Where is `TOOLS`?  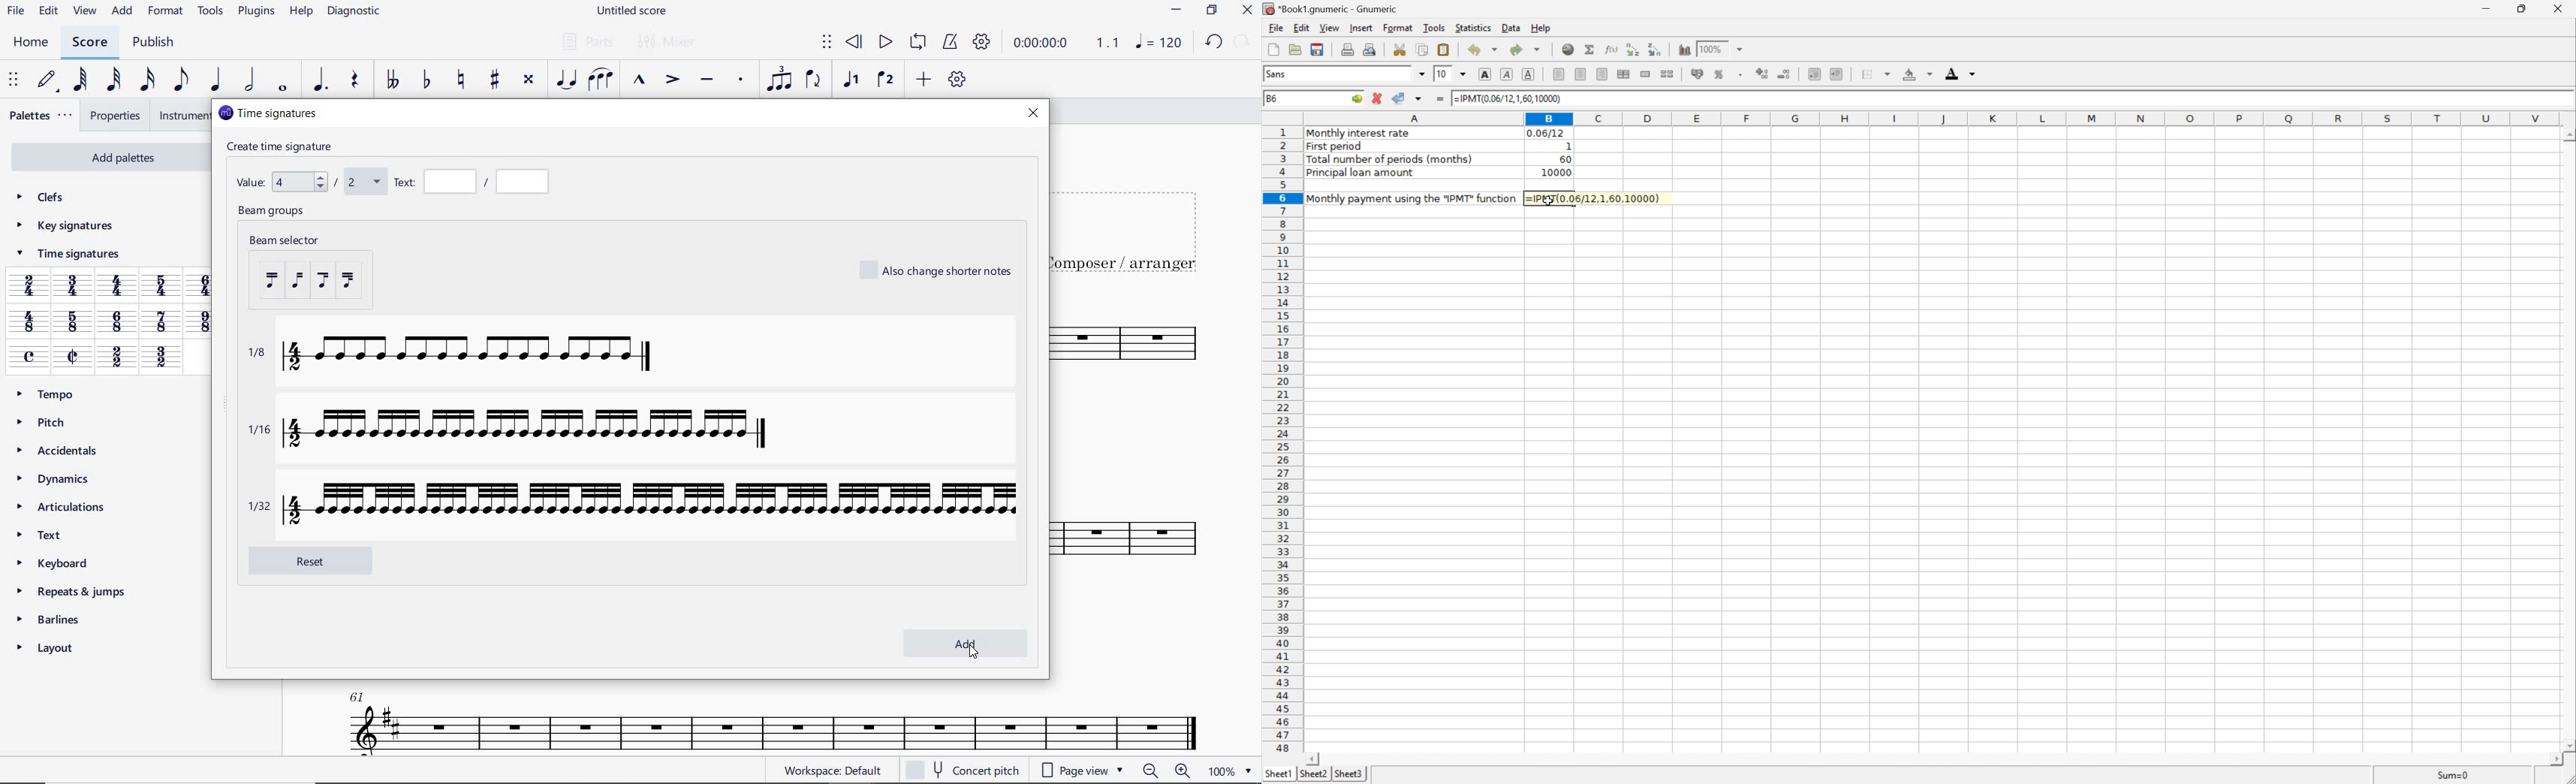
TOOLS is located at coordinates (208, 11).